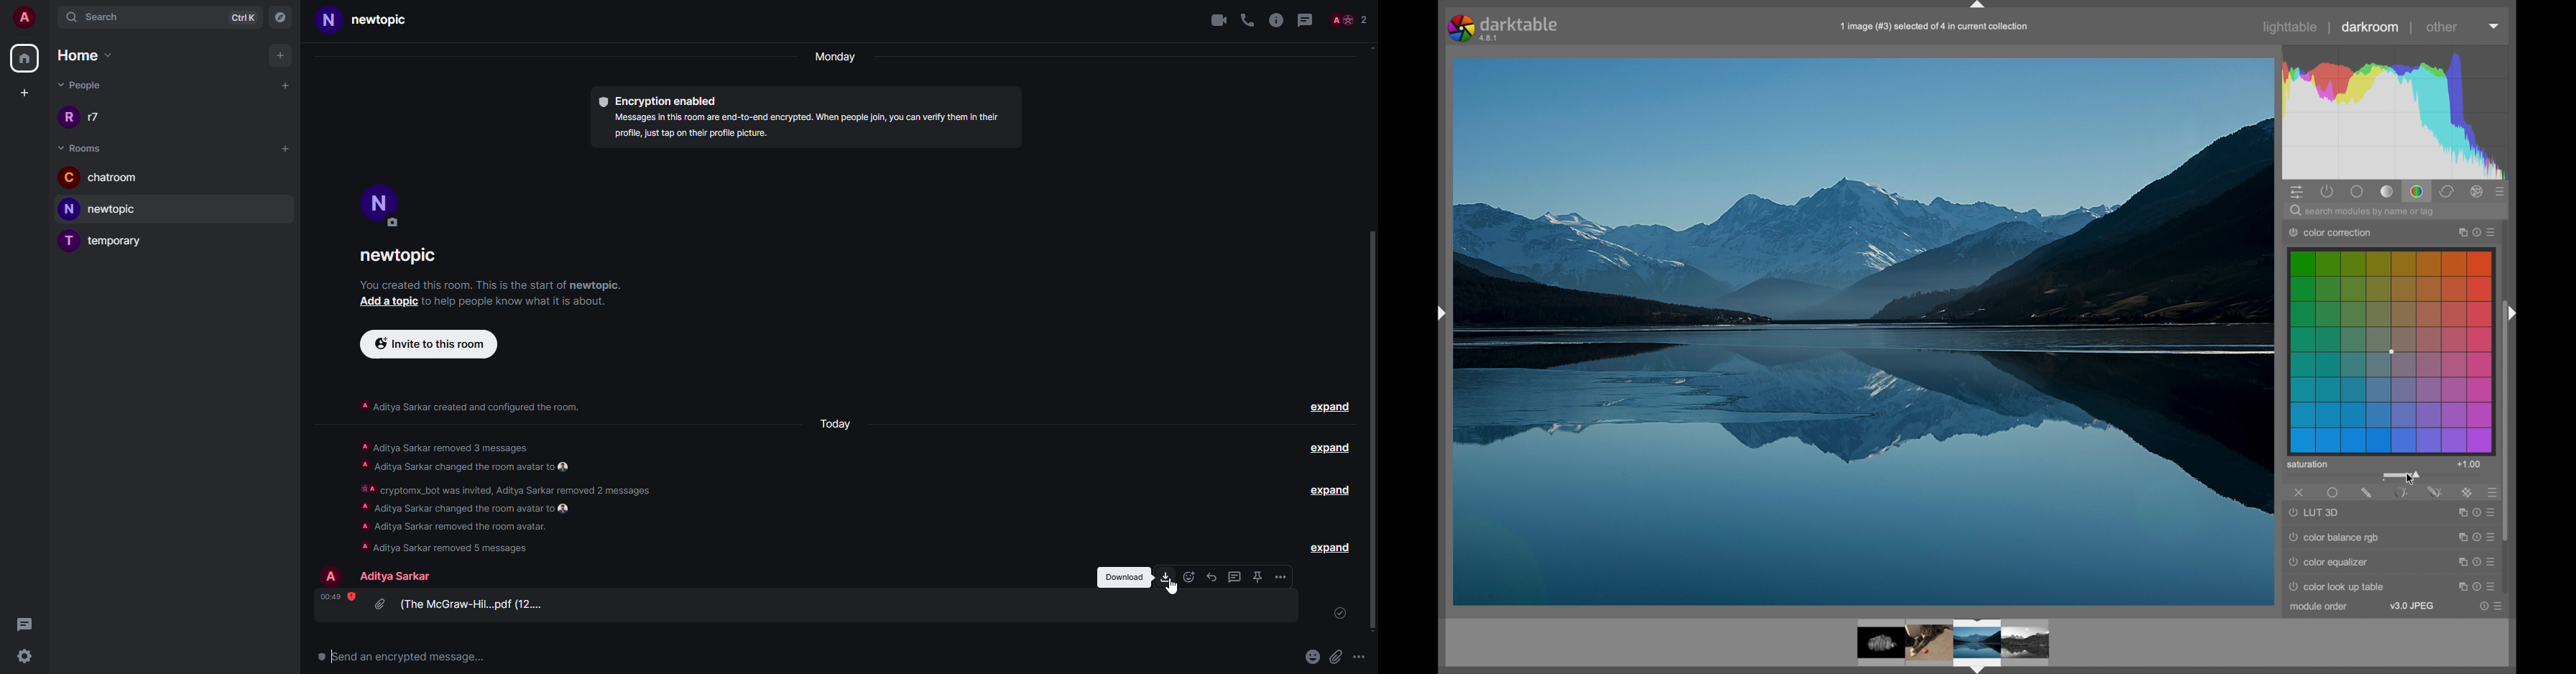 Image resolution: width=2576 pixels, height=700 pixels. What do you see at coordinates (371, 19) in the screenshot?
I see `room` at bounding box center [371, 19].